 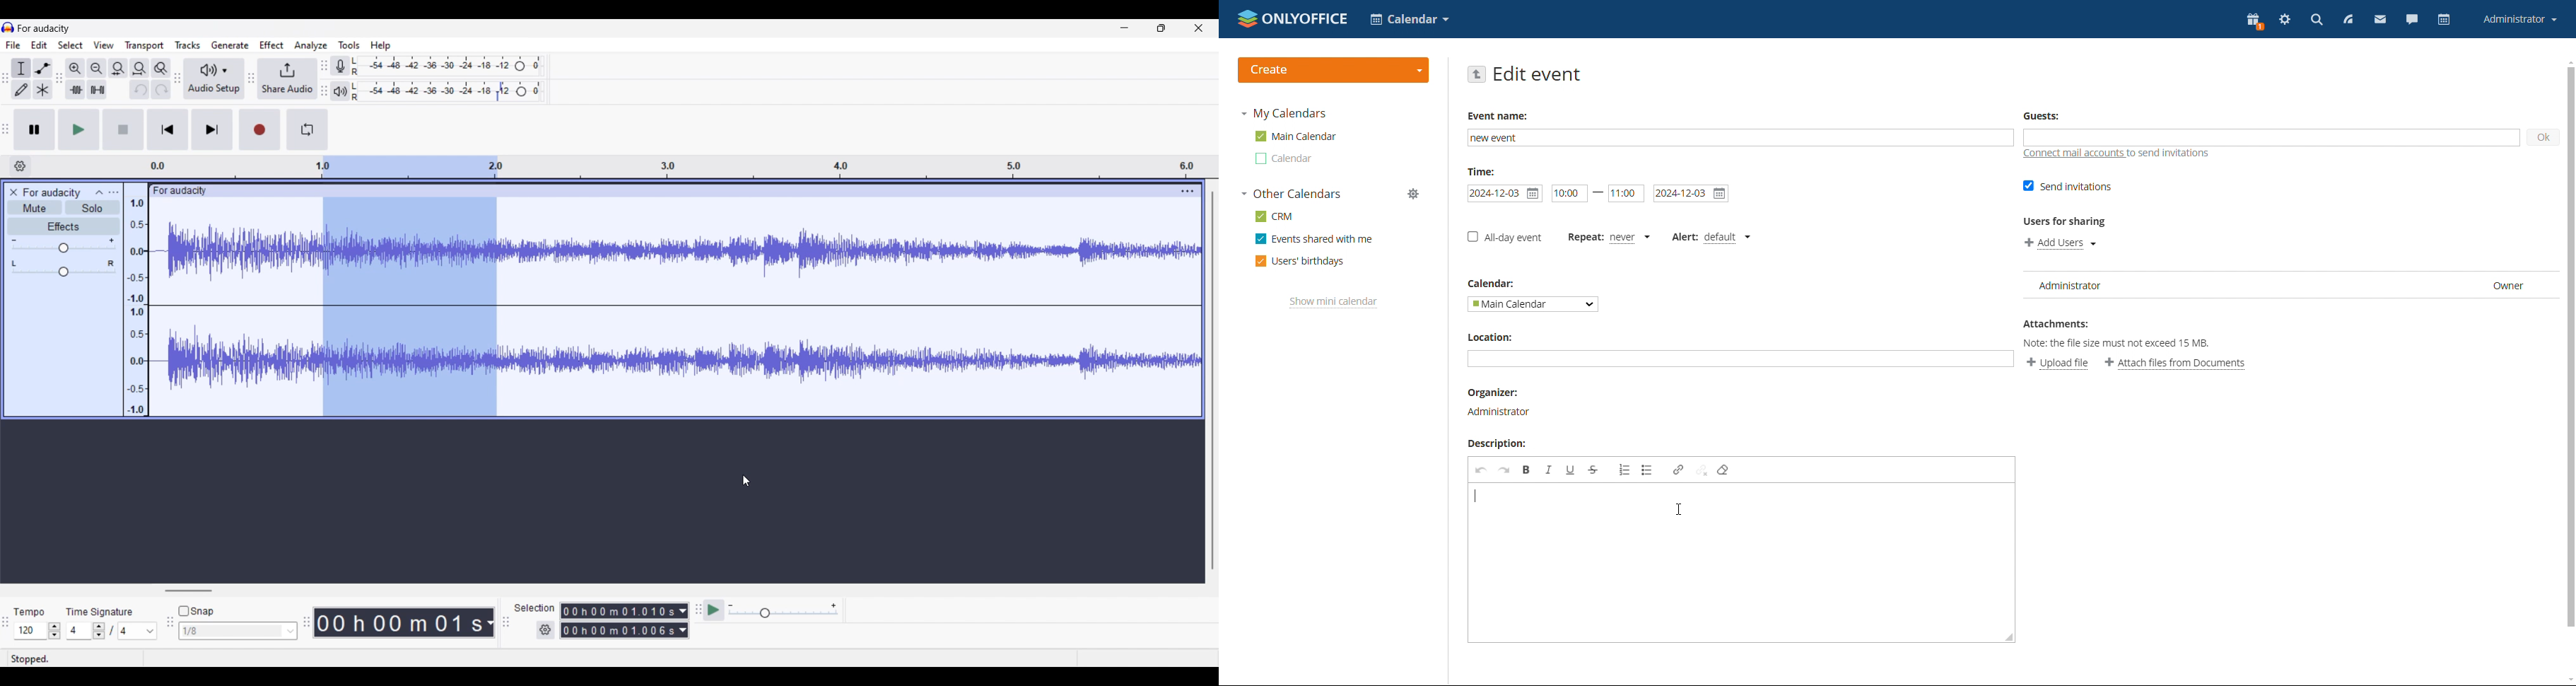 What do you see at coordinates (93, 209) in the screenshot?
I see `Solo` at bounding box center [93, 209].